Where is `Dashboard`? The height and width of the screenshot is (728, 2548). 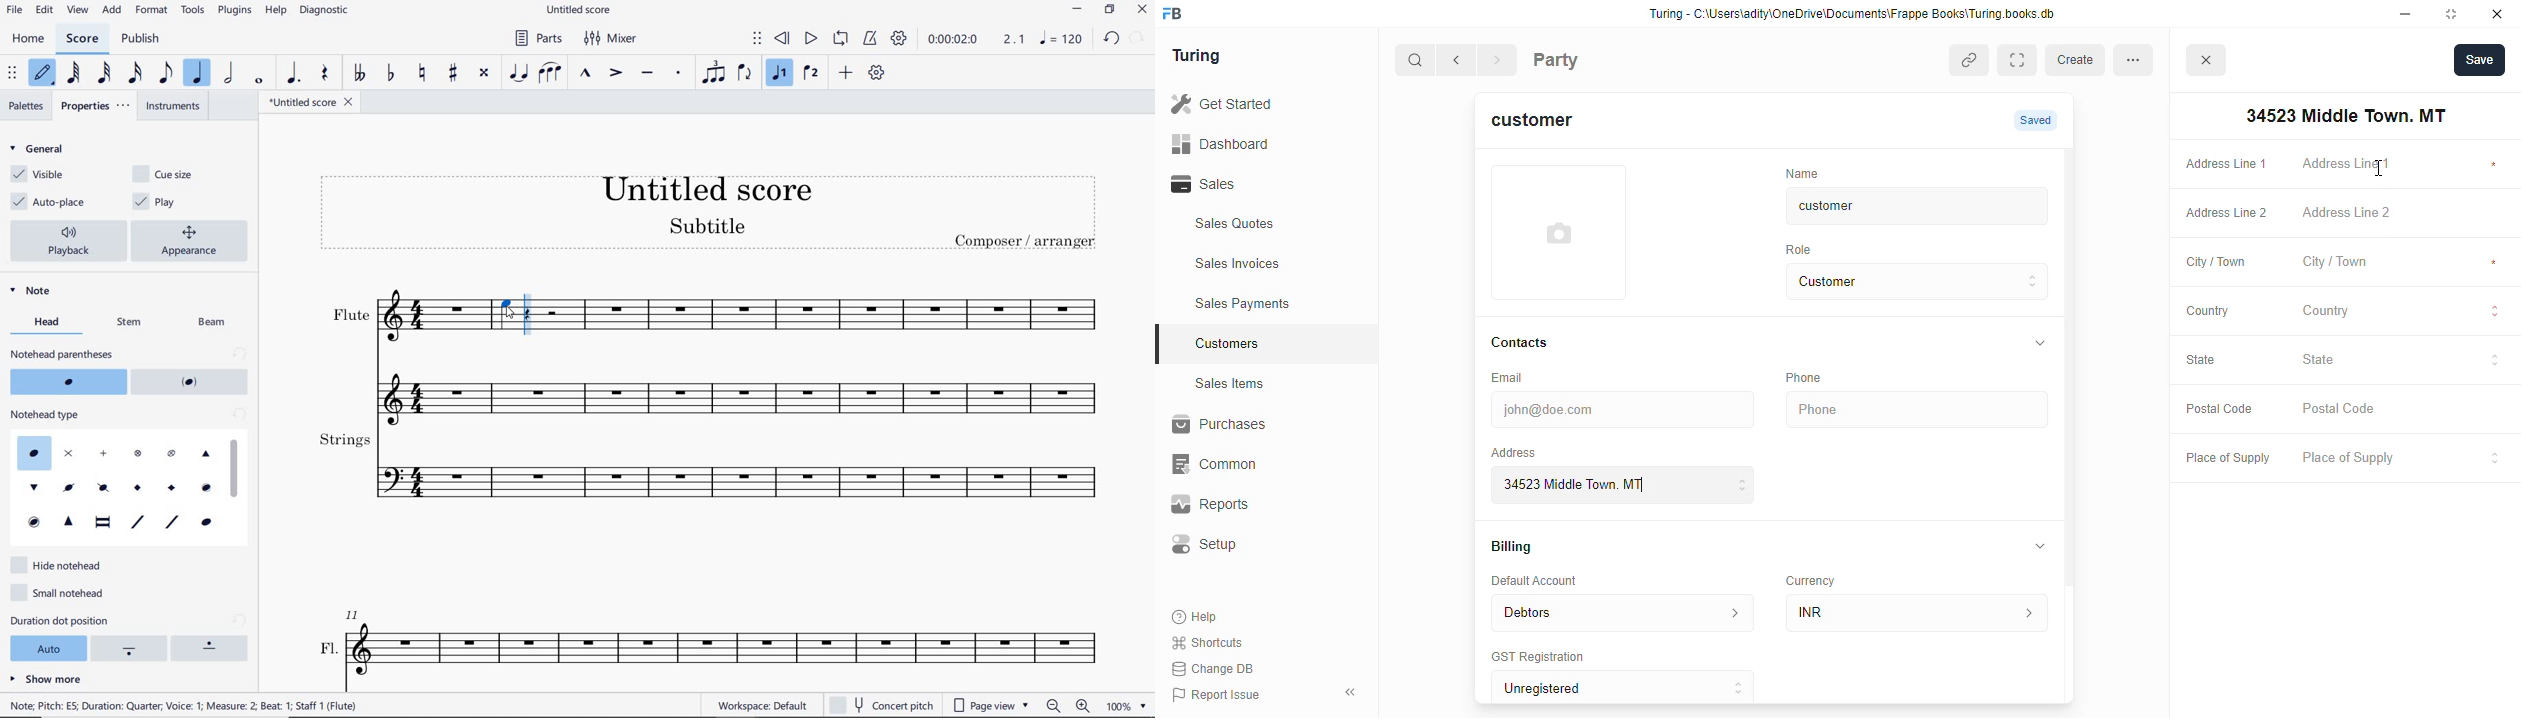
Dashboard is located at coordinates (1250, 143).